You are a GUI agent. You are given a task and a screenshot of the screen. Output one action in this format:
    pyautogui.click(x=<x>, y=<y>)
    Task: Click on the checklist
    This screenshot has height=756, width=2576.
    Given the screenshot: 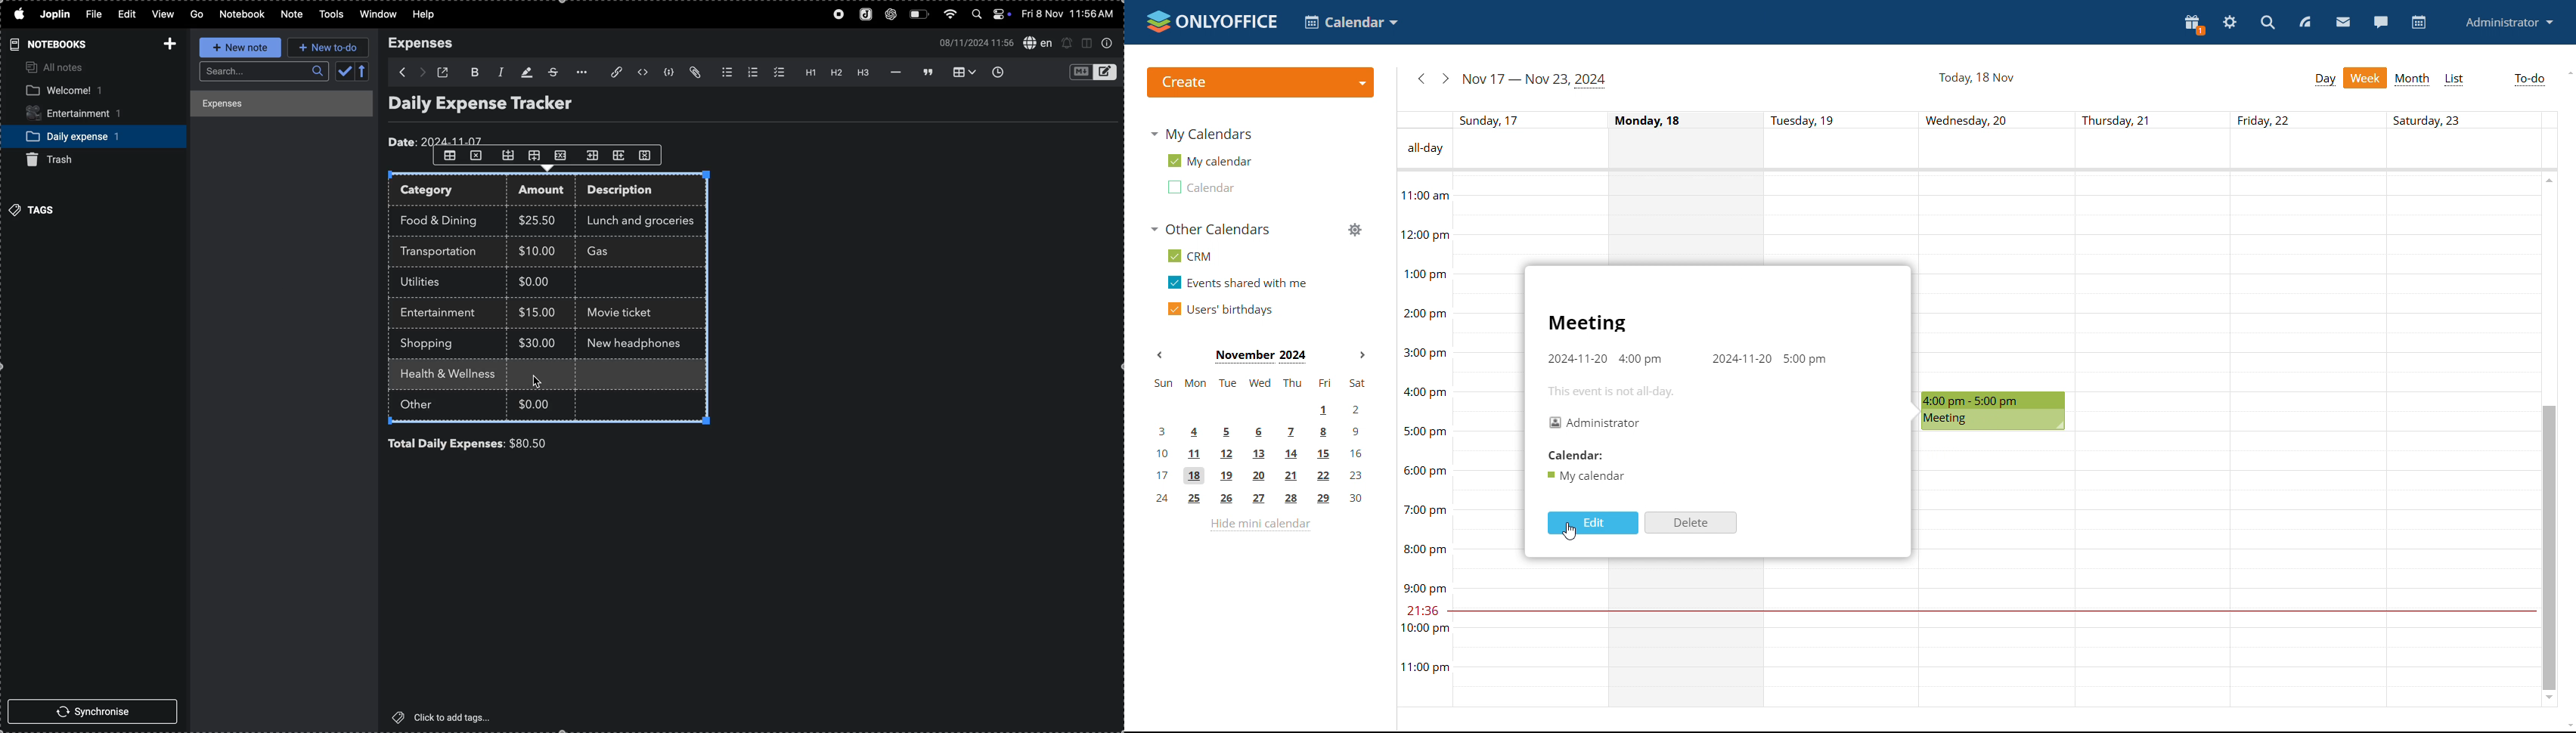 What is the action you would take?
    pyautogui.click(x=777, y=72)
    